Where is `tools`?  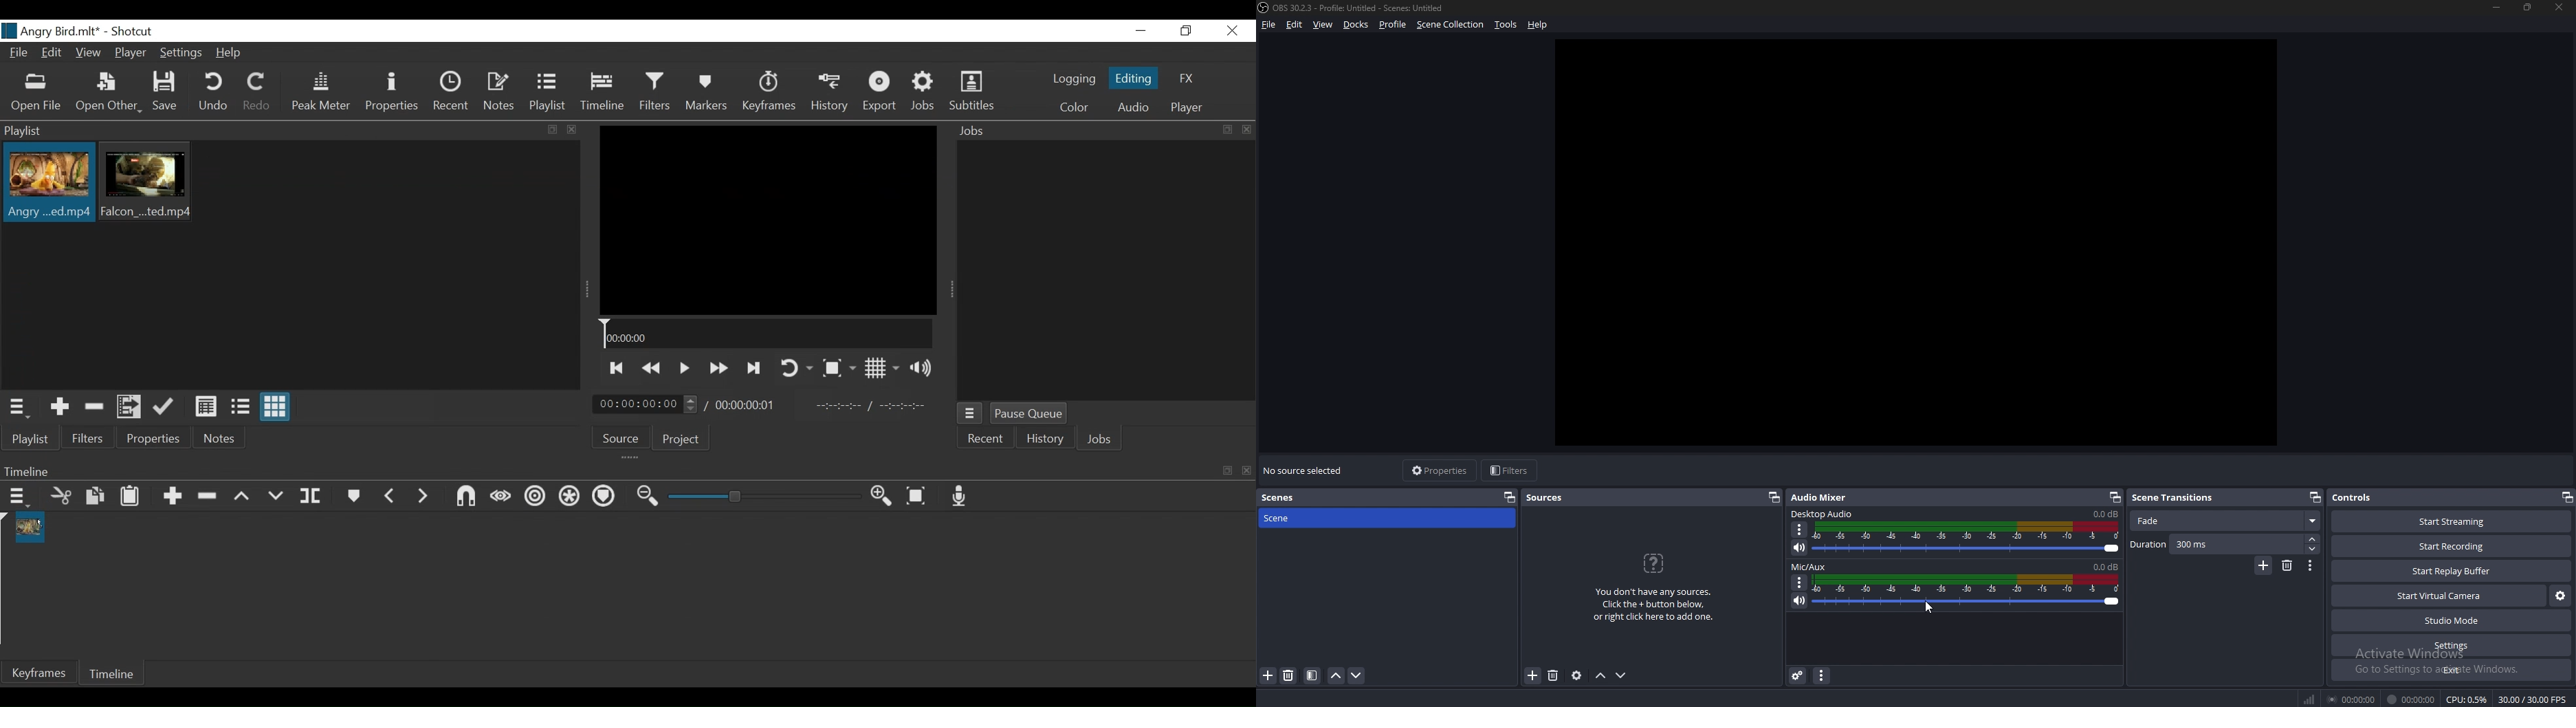
tools is located at coordinates (1507, 24).